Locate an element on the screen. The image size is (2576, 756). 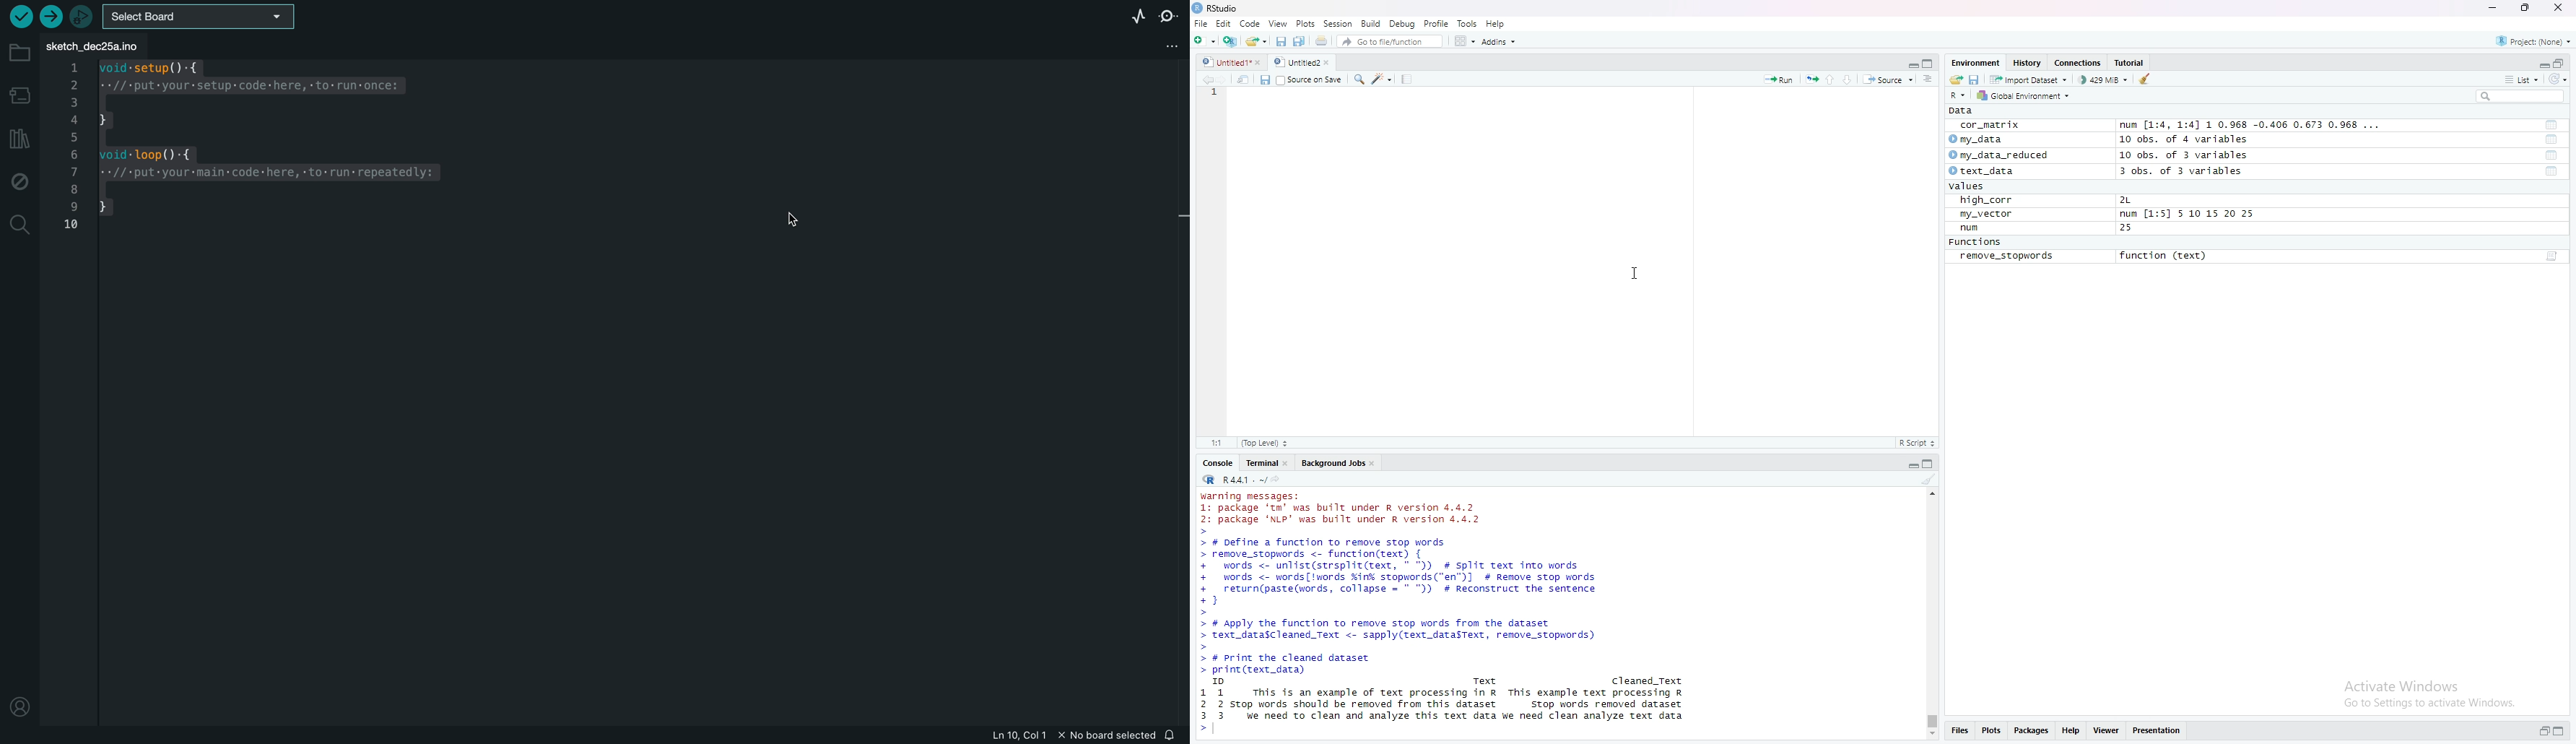
> # Apply the function to remove stop words from the dataset
> text_datasCleaned_Text <- sapply(text_datasText, remove_stopuords)
> # print the cleaned dataset
> print(text_data)
I Text Cleaned_Text is located at coordinates (1445, 651).